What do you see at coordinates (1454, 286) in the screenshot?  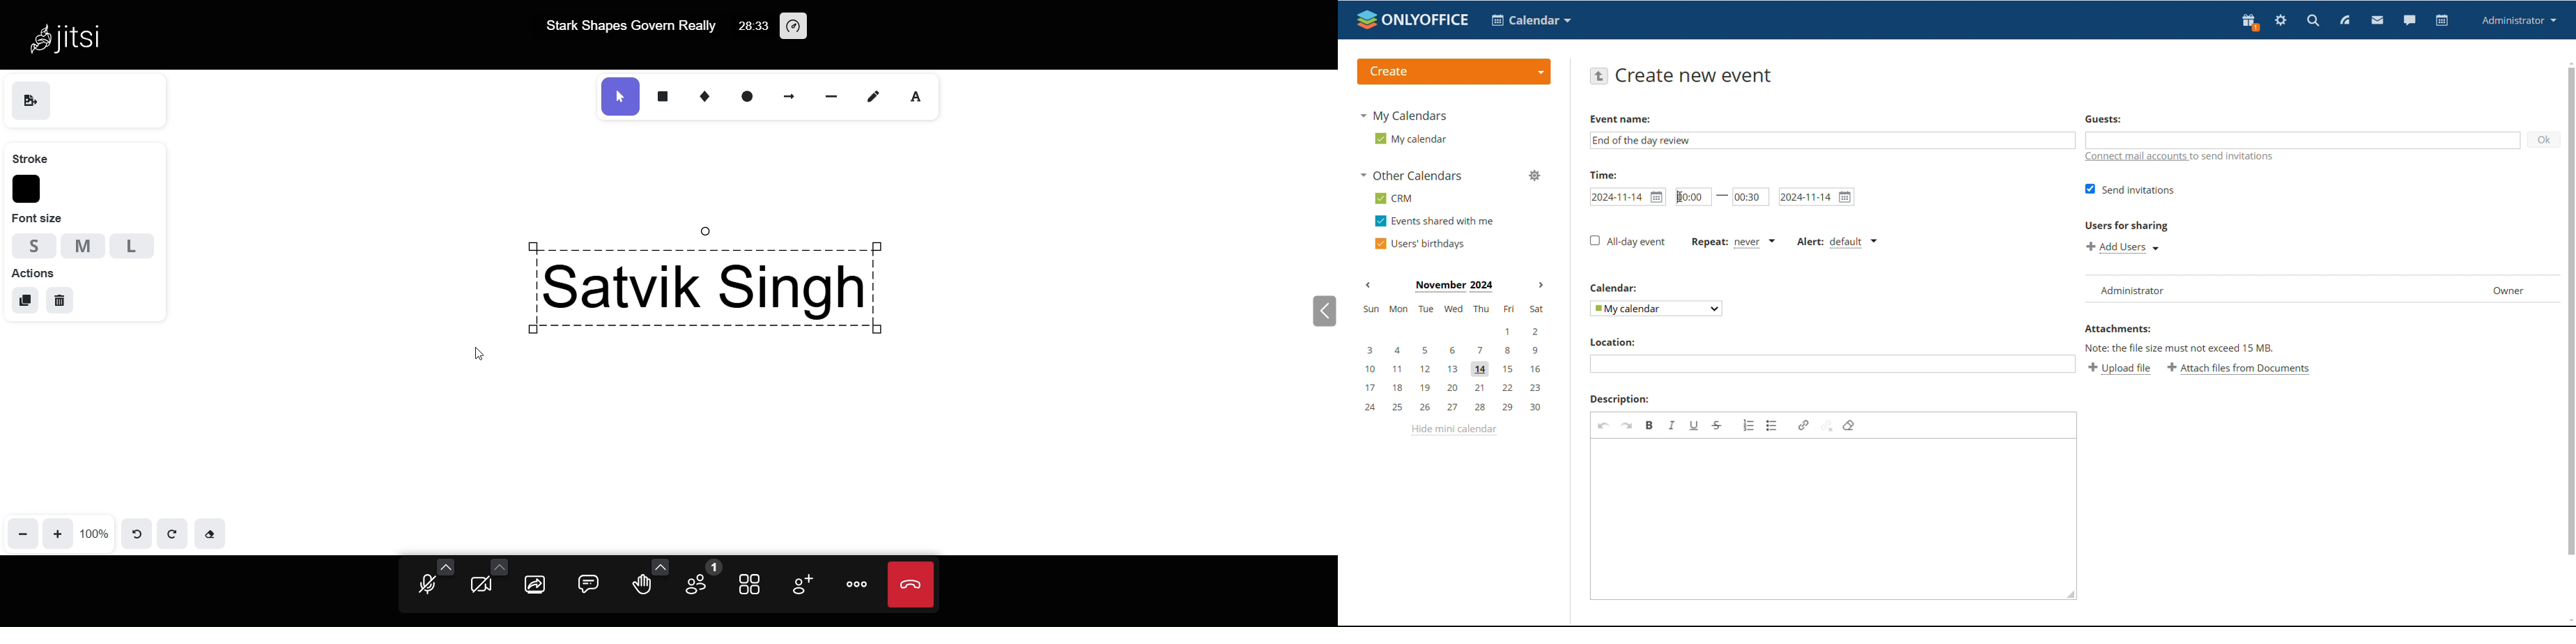 I see `Month on display` at bounding box center [1454, 286].